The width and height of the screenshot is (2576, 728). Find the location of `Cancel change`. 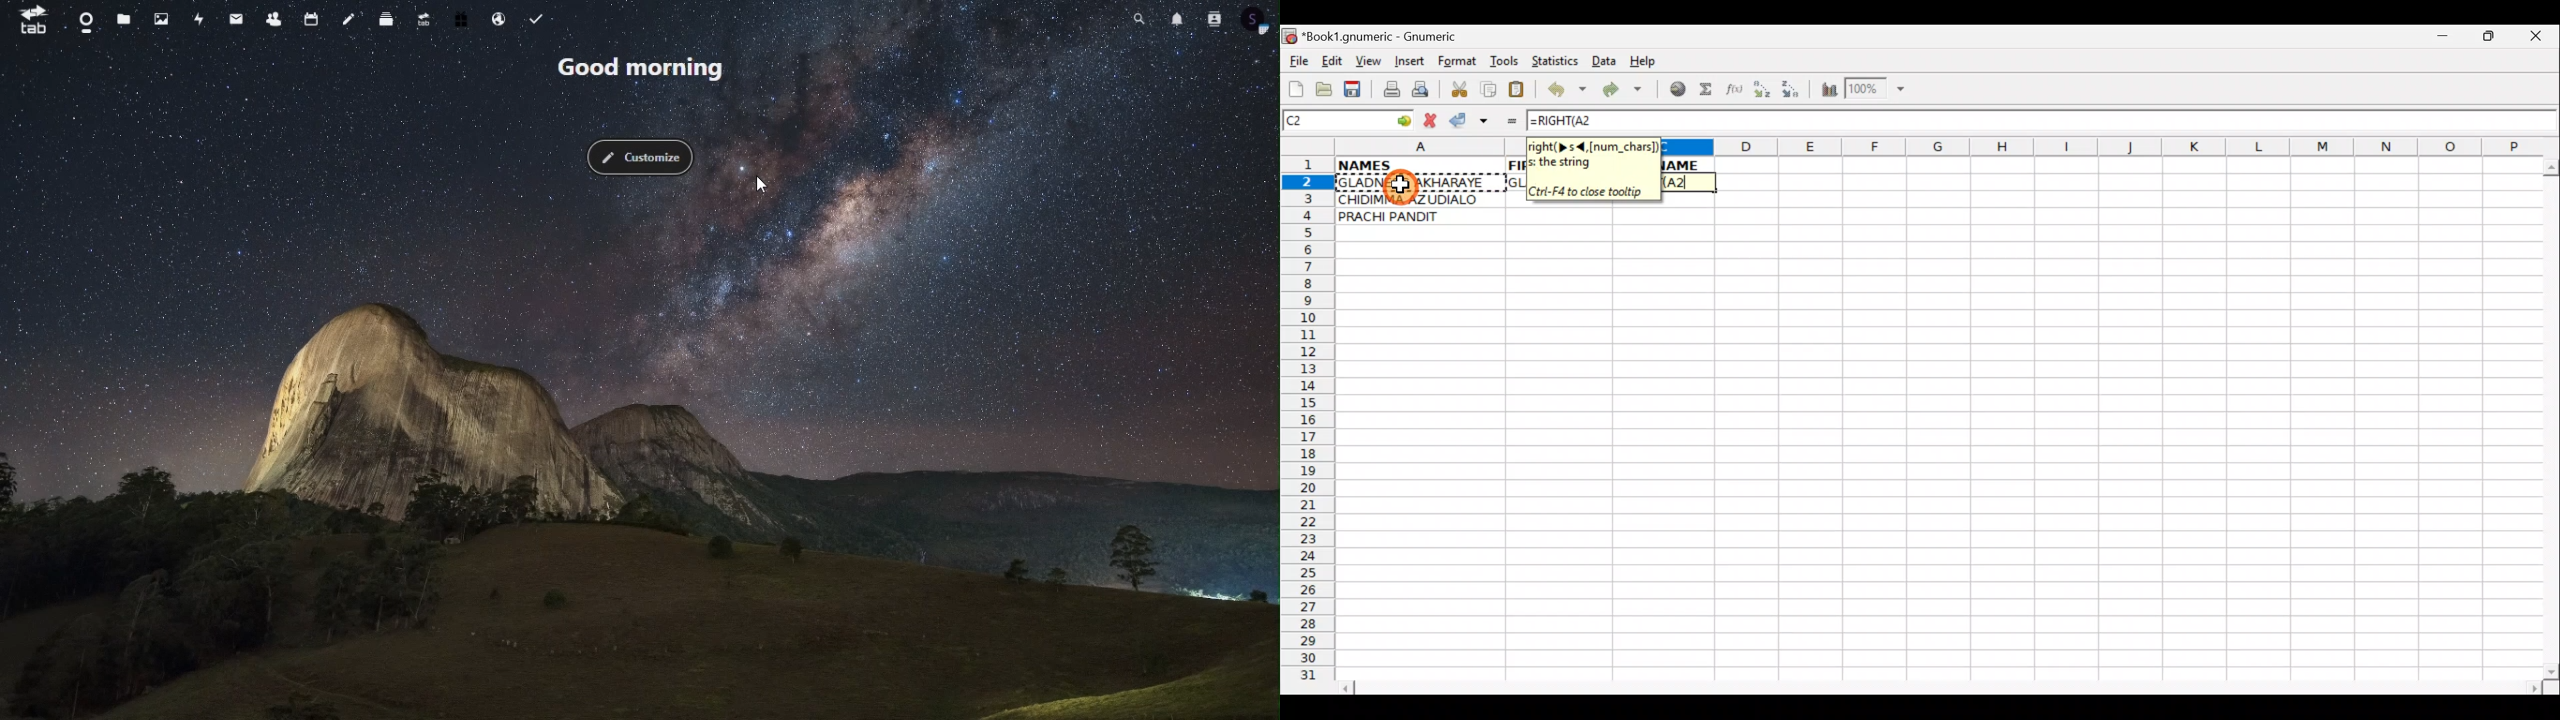

Cancel change is located at coordinates (1433, 118).